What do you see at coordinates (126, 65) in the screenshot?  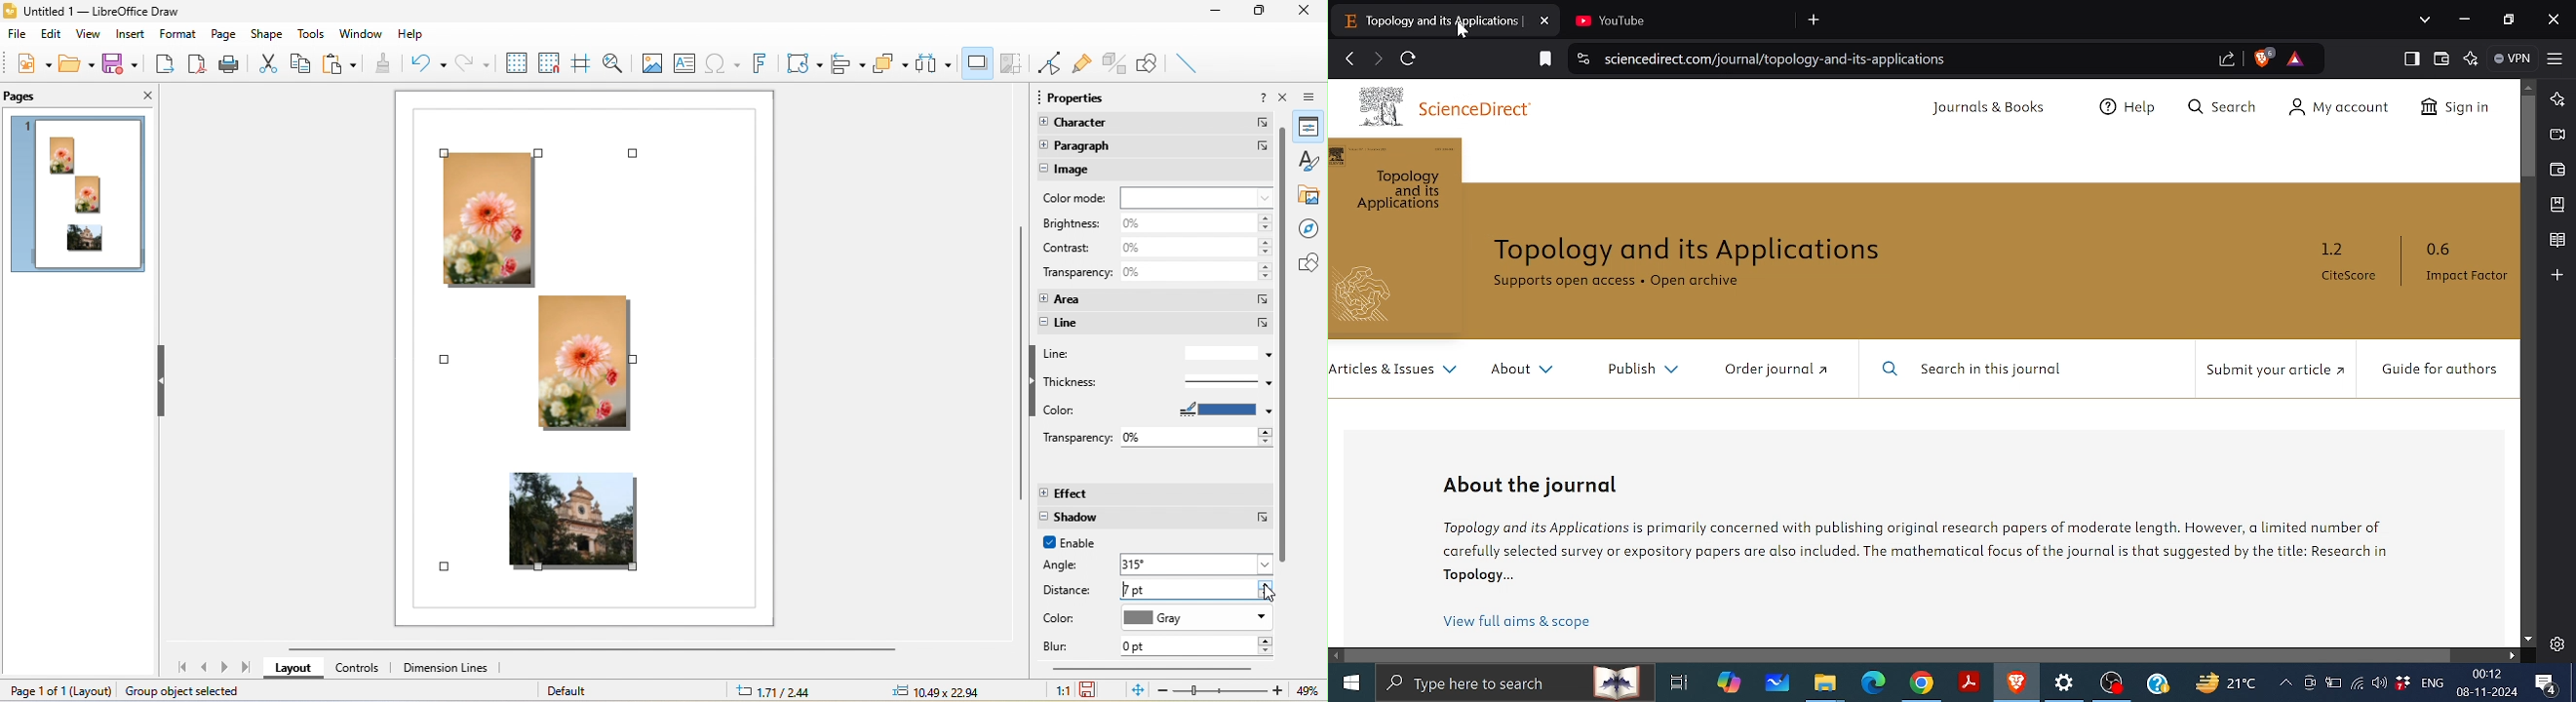 I see `save` at bounding box center [126, 65].